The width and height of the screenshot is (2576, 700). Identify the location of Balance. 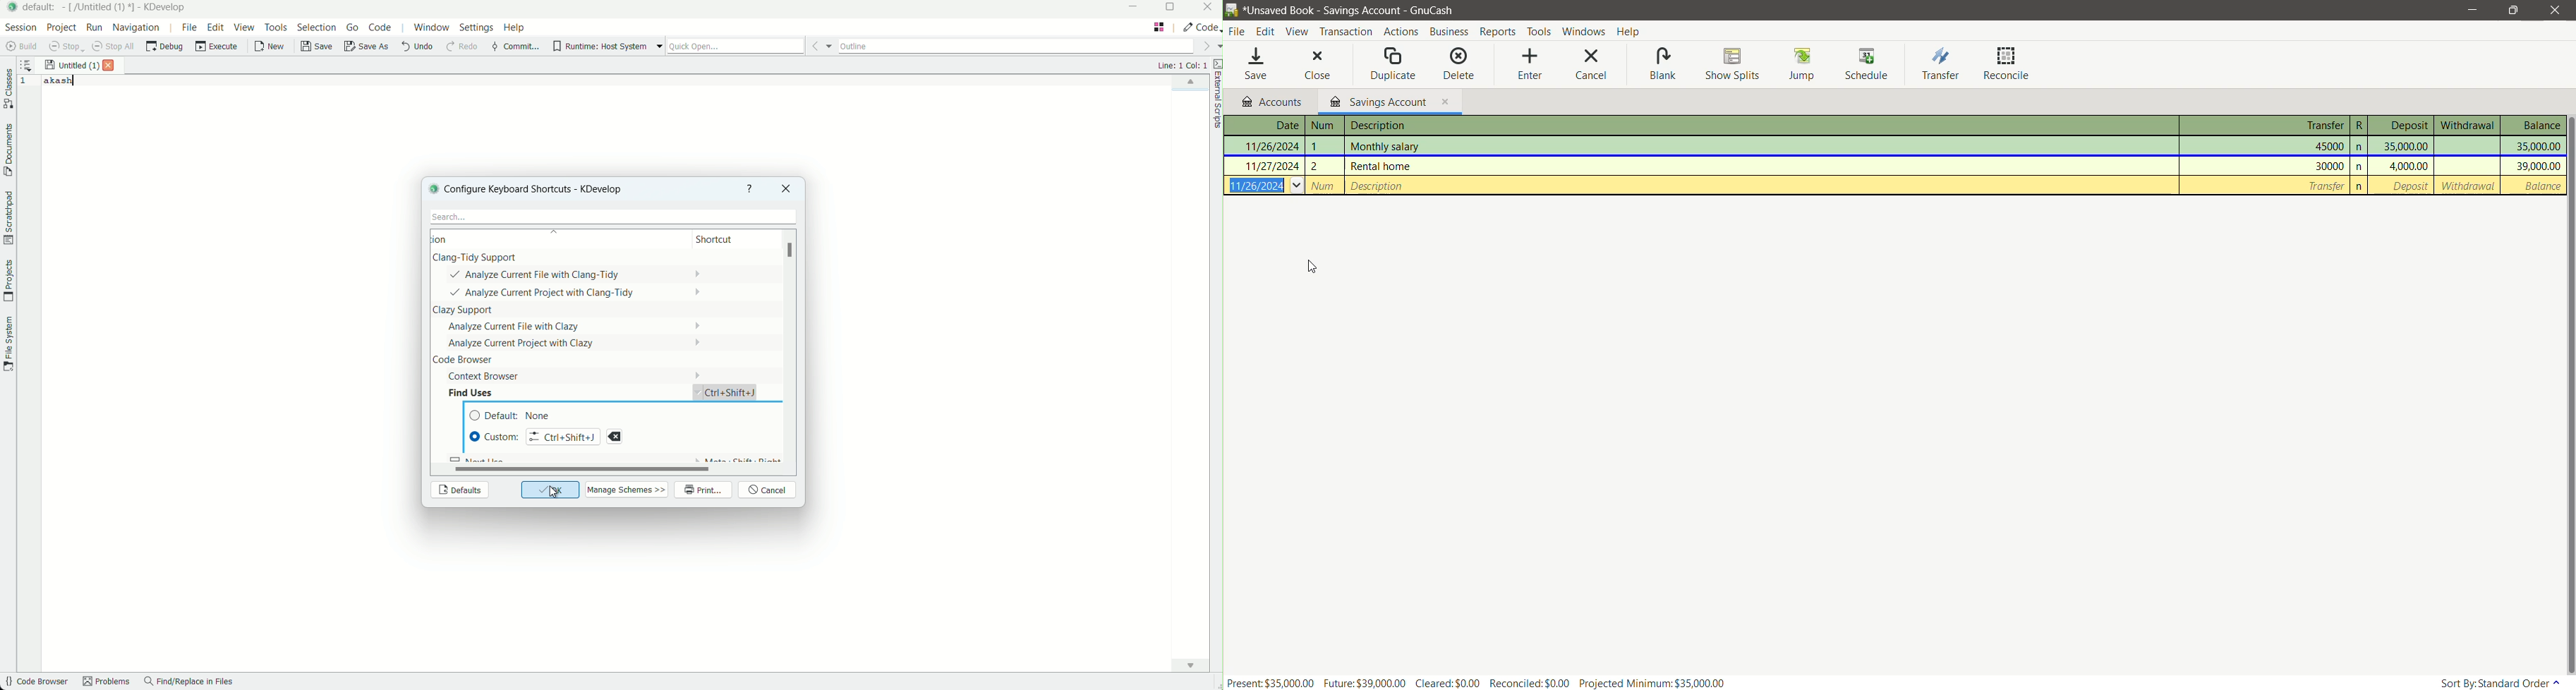
(2534, 126).